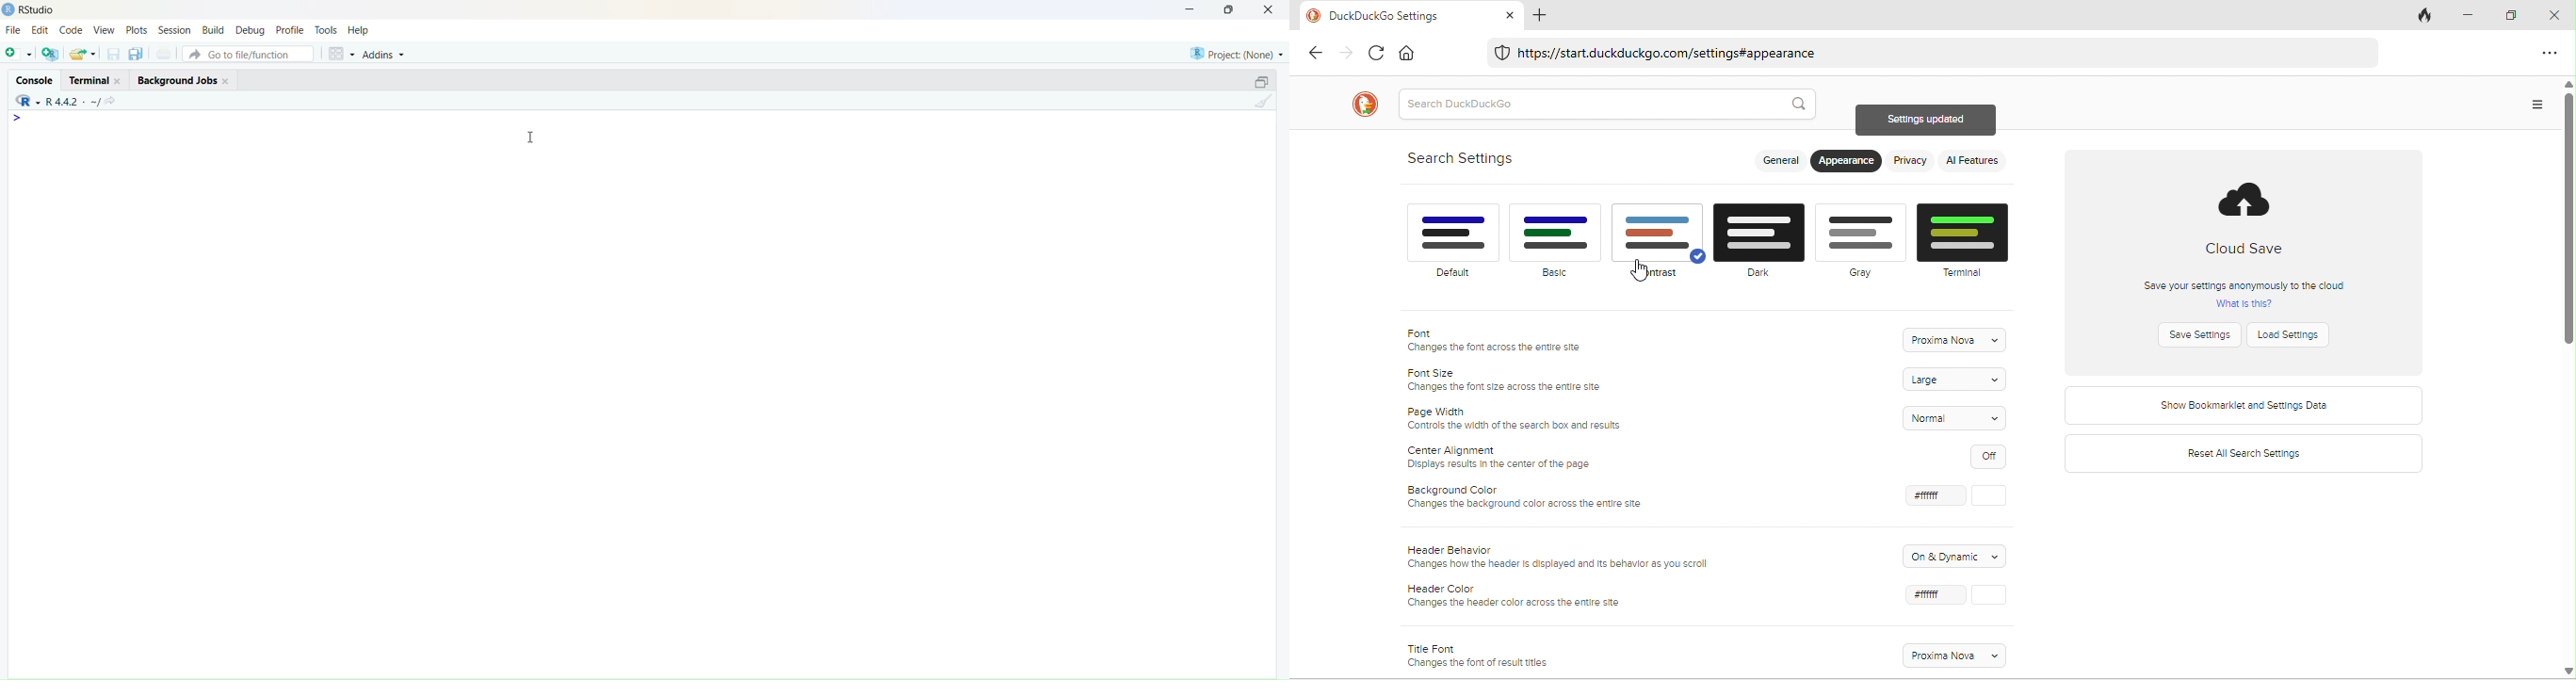 The image size is (2576, 700). Describe the element at coordinates (534, 136) in the screenshot. I see `Text cursor` at that location.